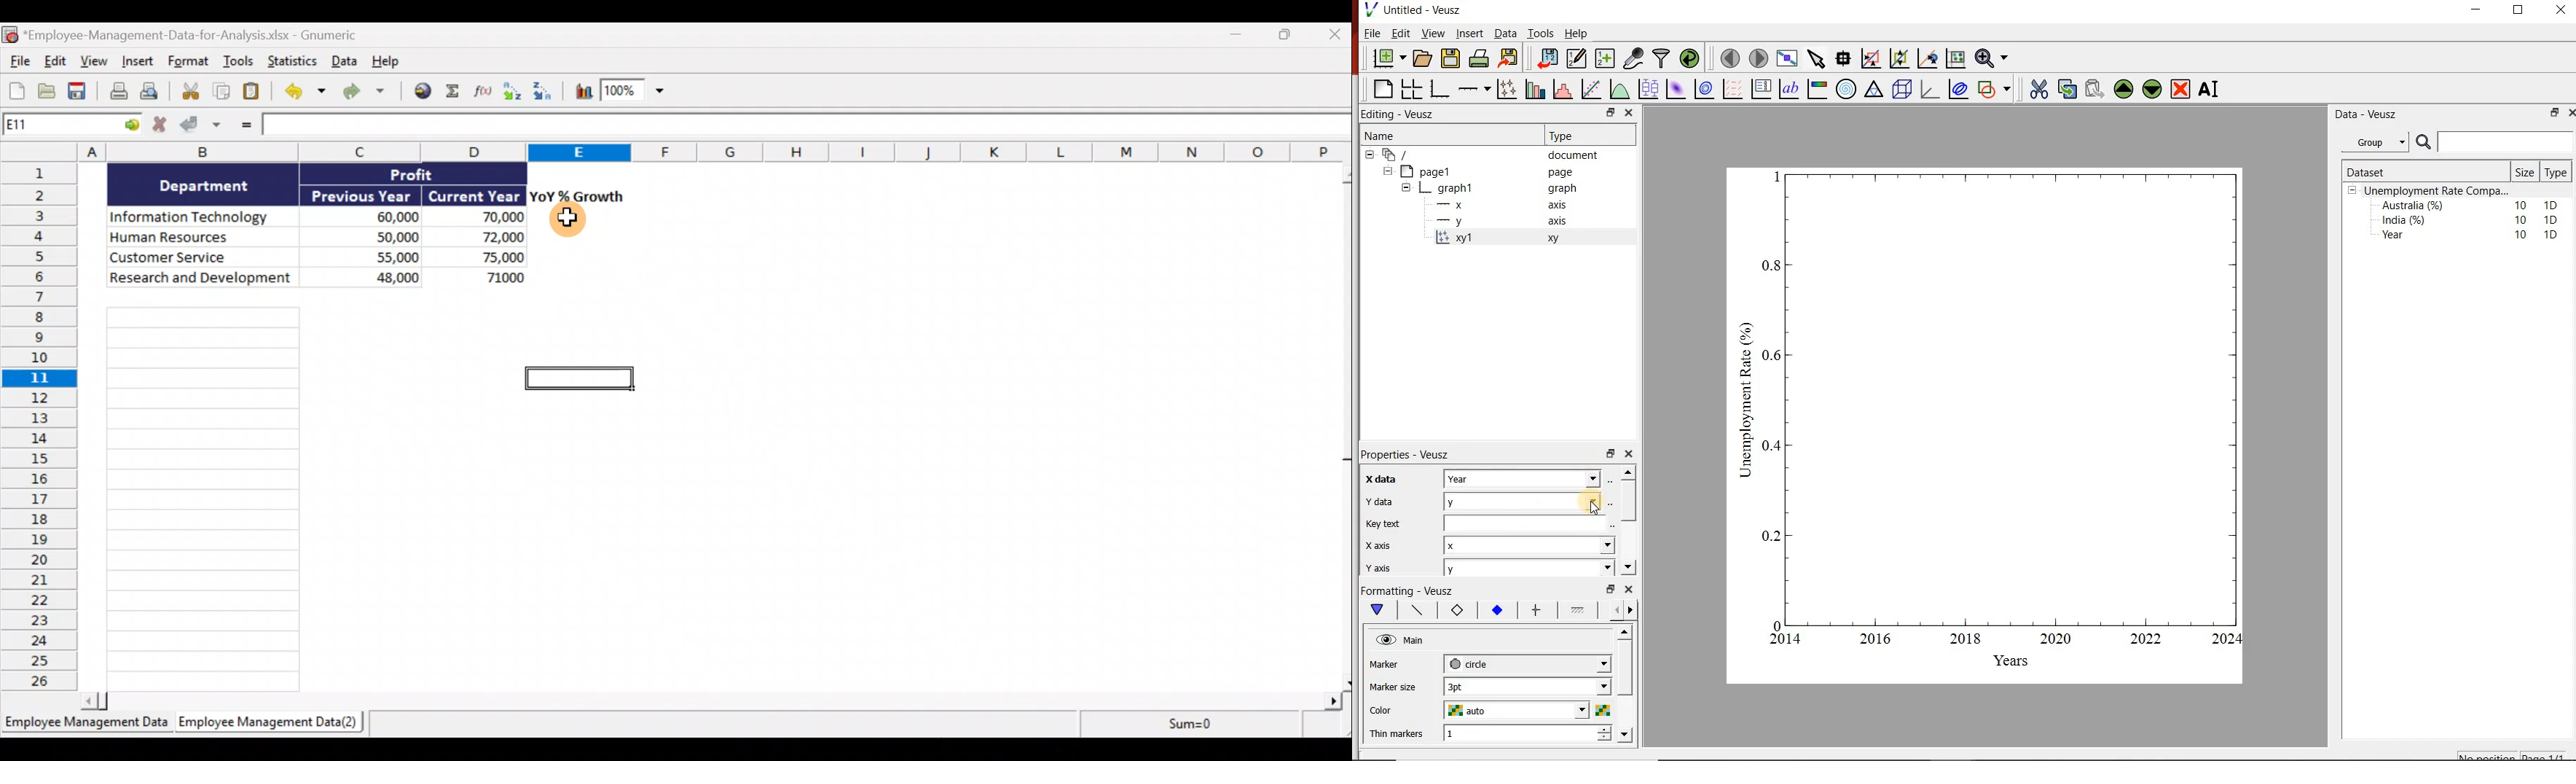  Describe the element at coordinates (385, 62) in the screenshot. I see `Help` at that location.